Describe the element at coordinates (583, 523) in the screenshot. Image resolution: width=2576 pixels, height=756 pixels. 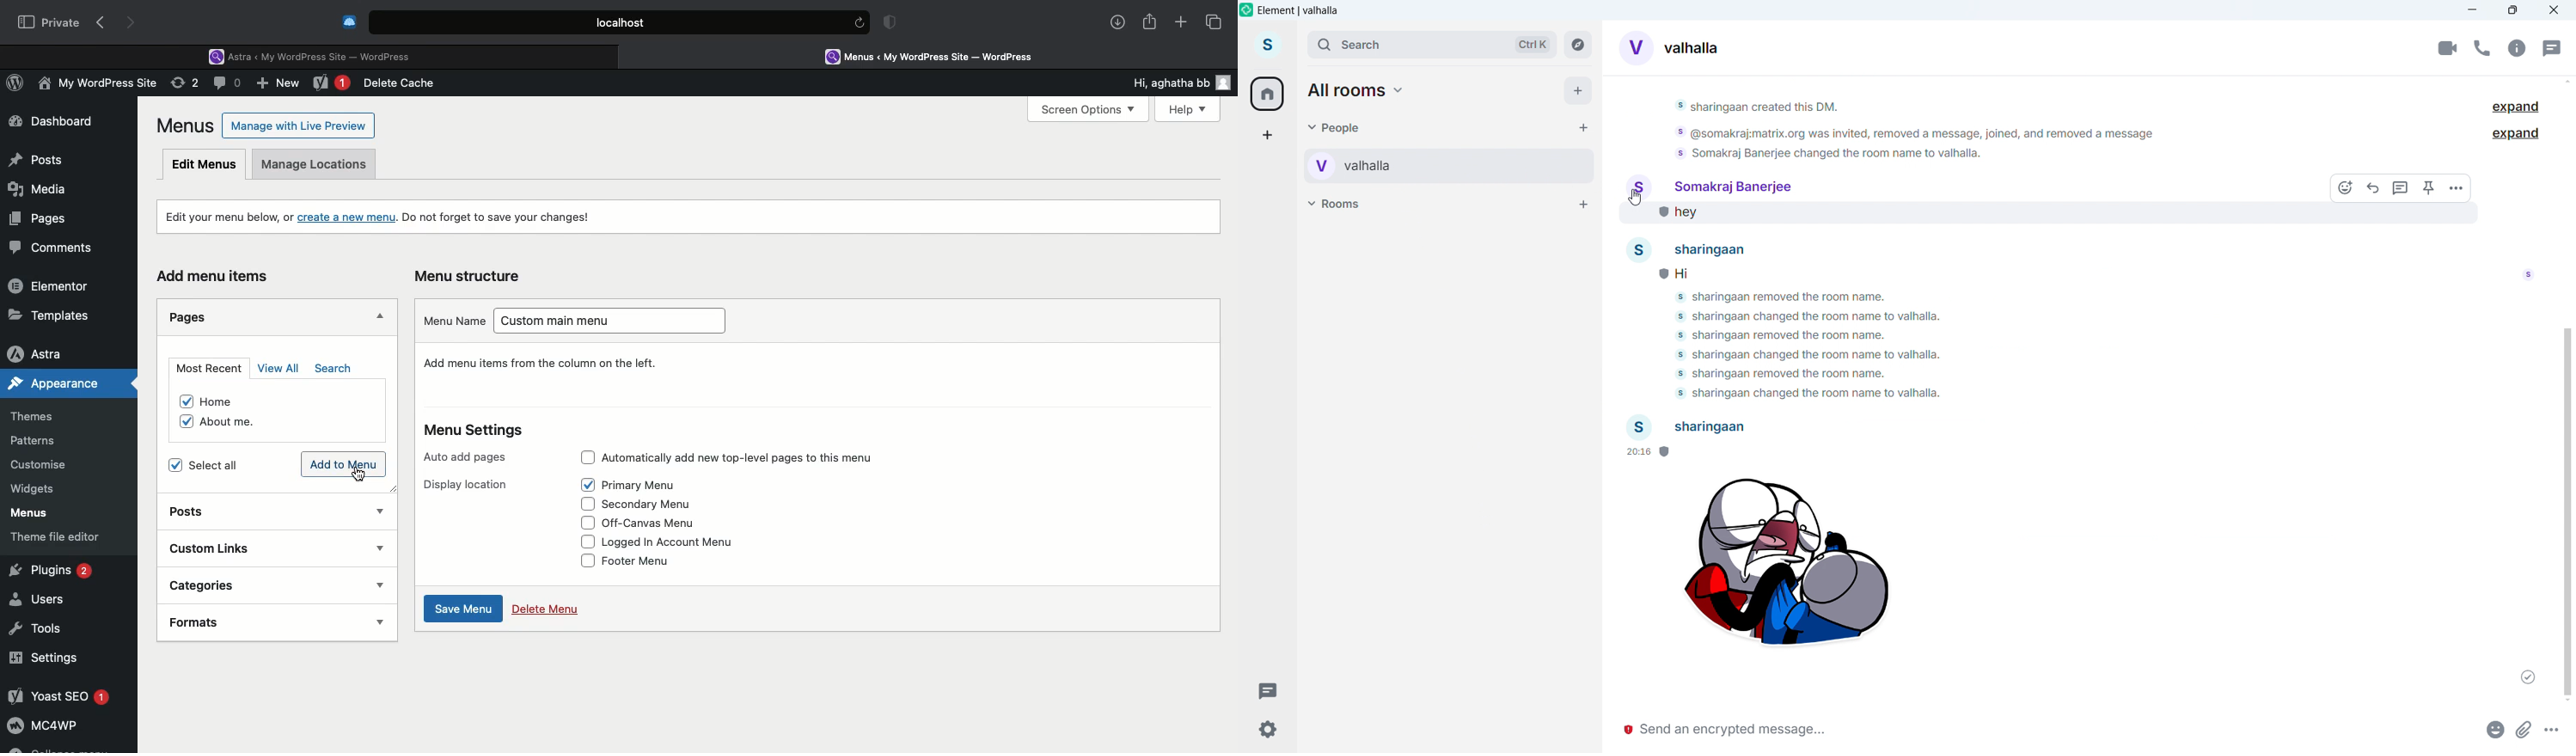
I see `Check box` at that location.